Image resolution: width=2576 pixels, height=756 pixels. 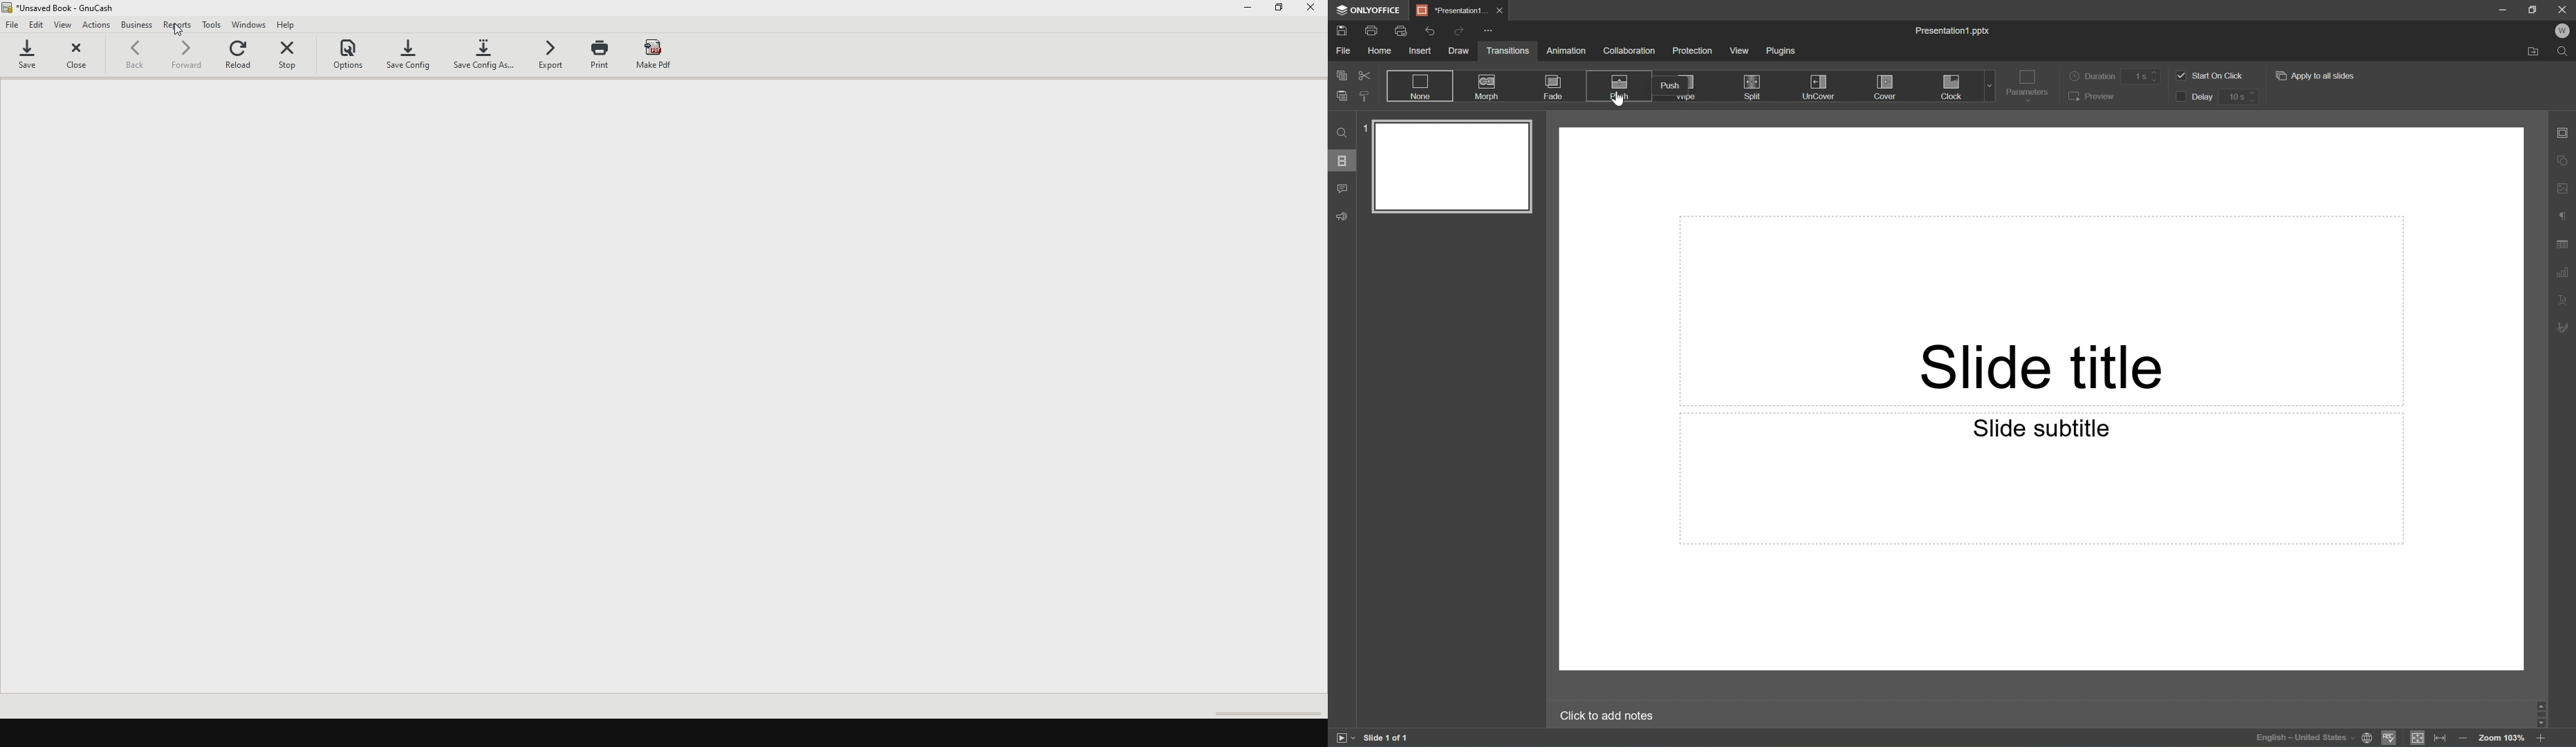 I want to click on reports, so click(x=178, y=22).